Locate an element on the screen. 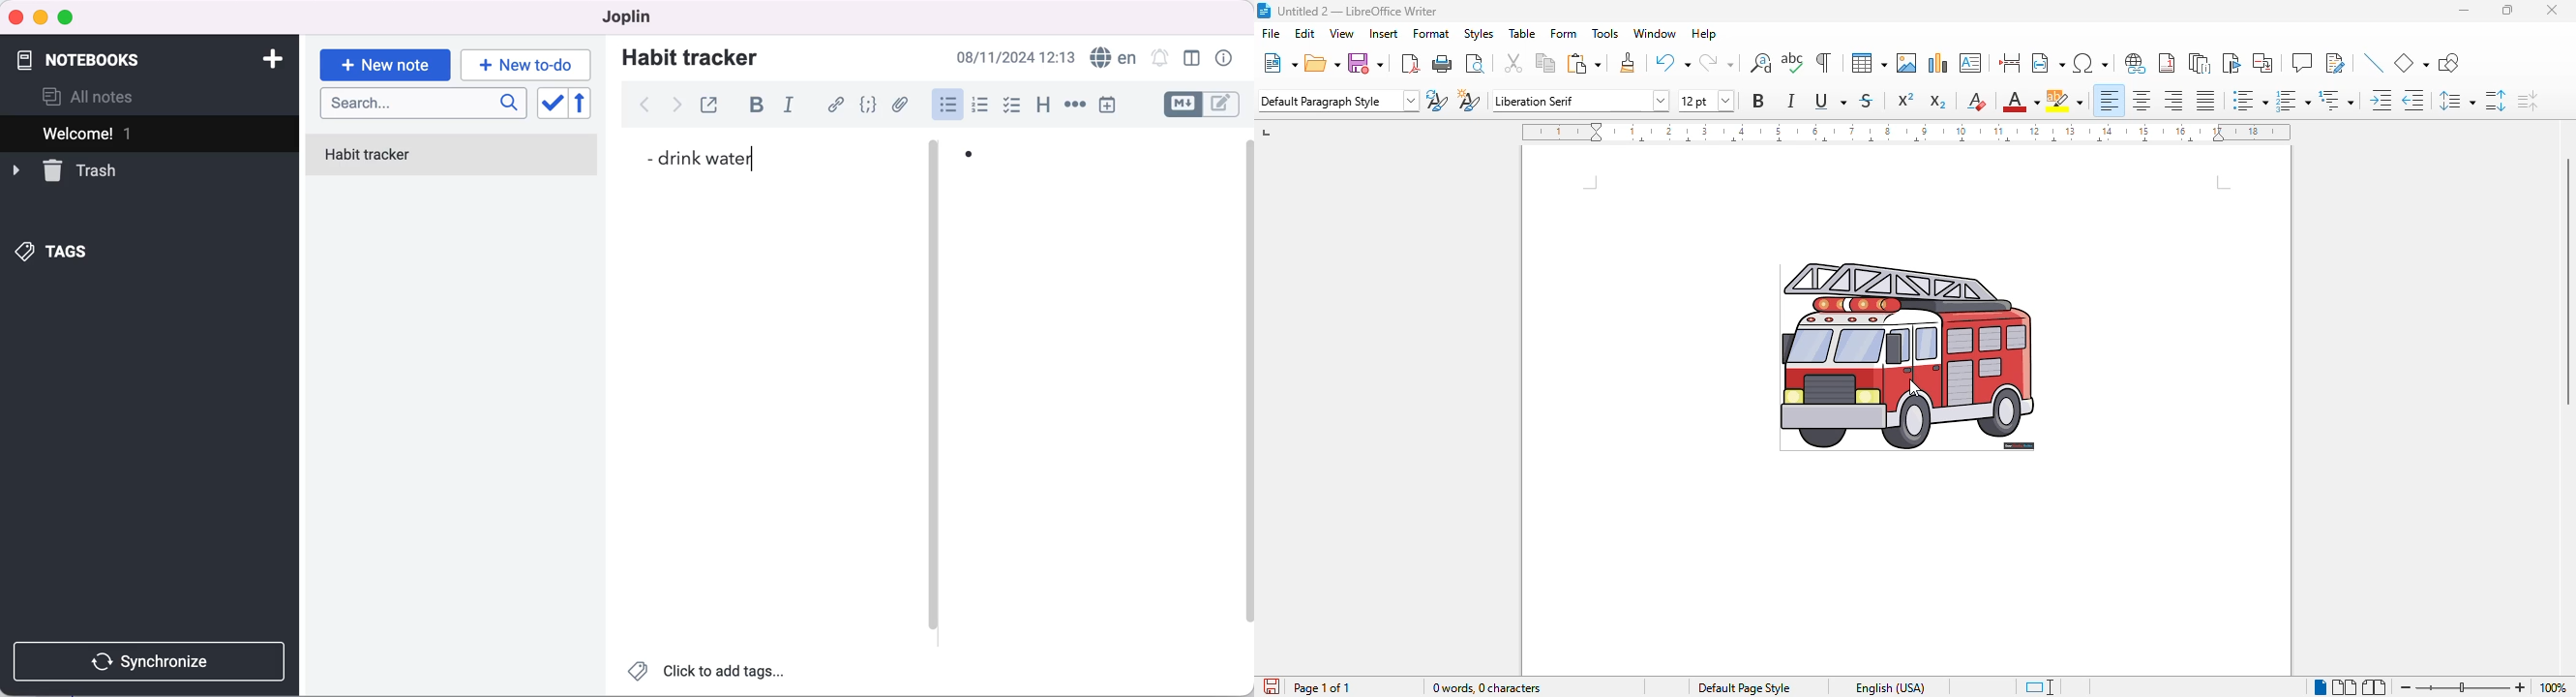 Image resolution: width=2576 pixels, height=700 pixels. click to save document is located at coordinates (1273, 685).